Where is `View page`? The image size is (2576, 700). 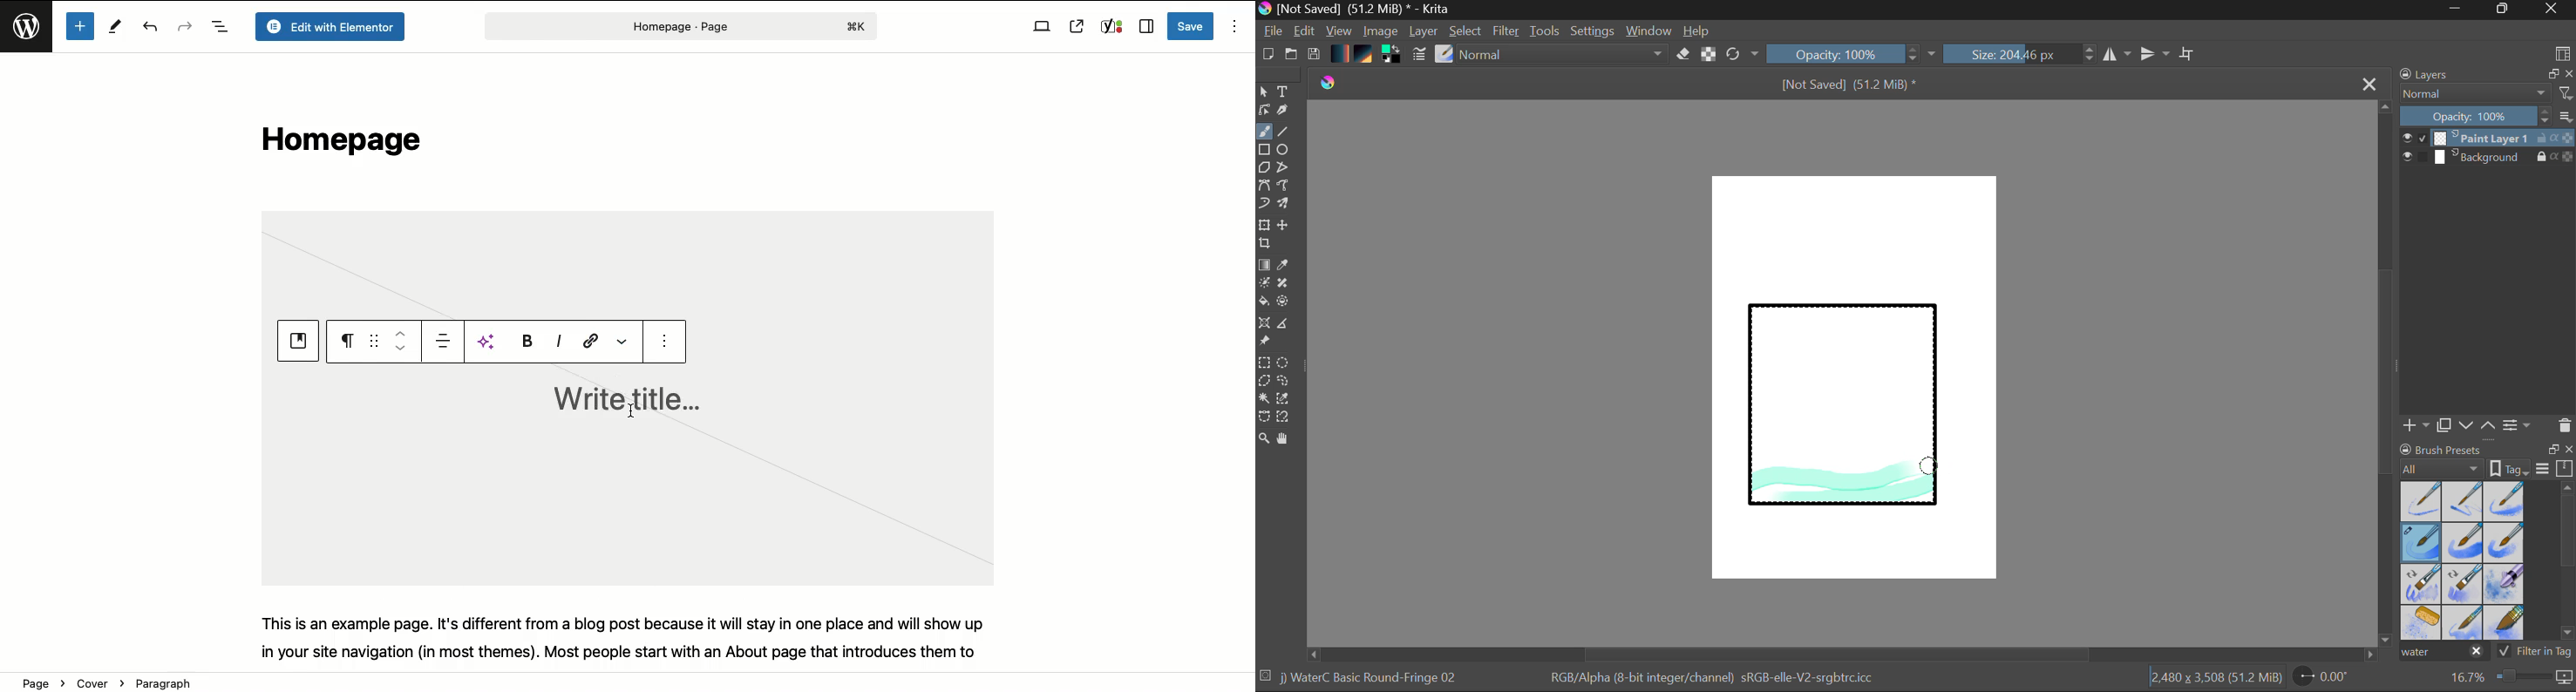
View page is located at coordinates (1077, 26).